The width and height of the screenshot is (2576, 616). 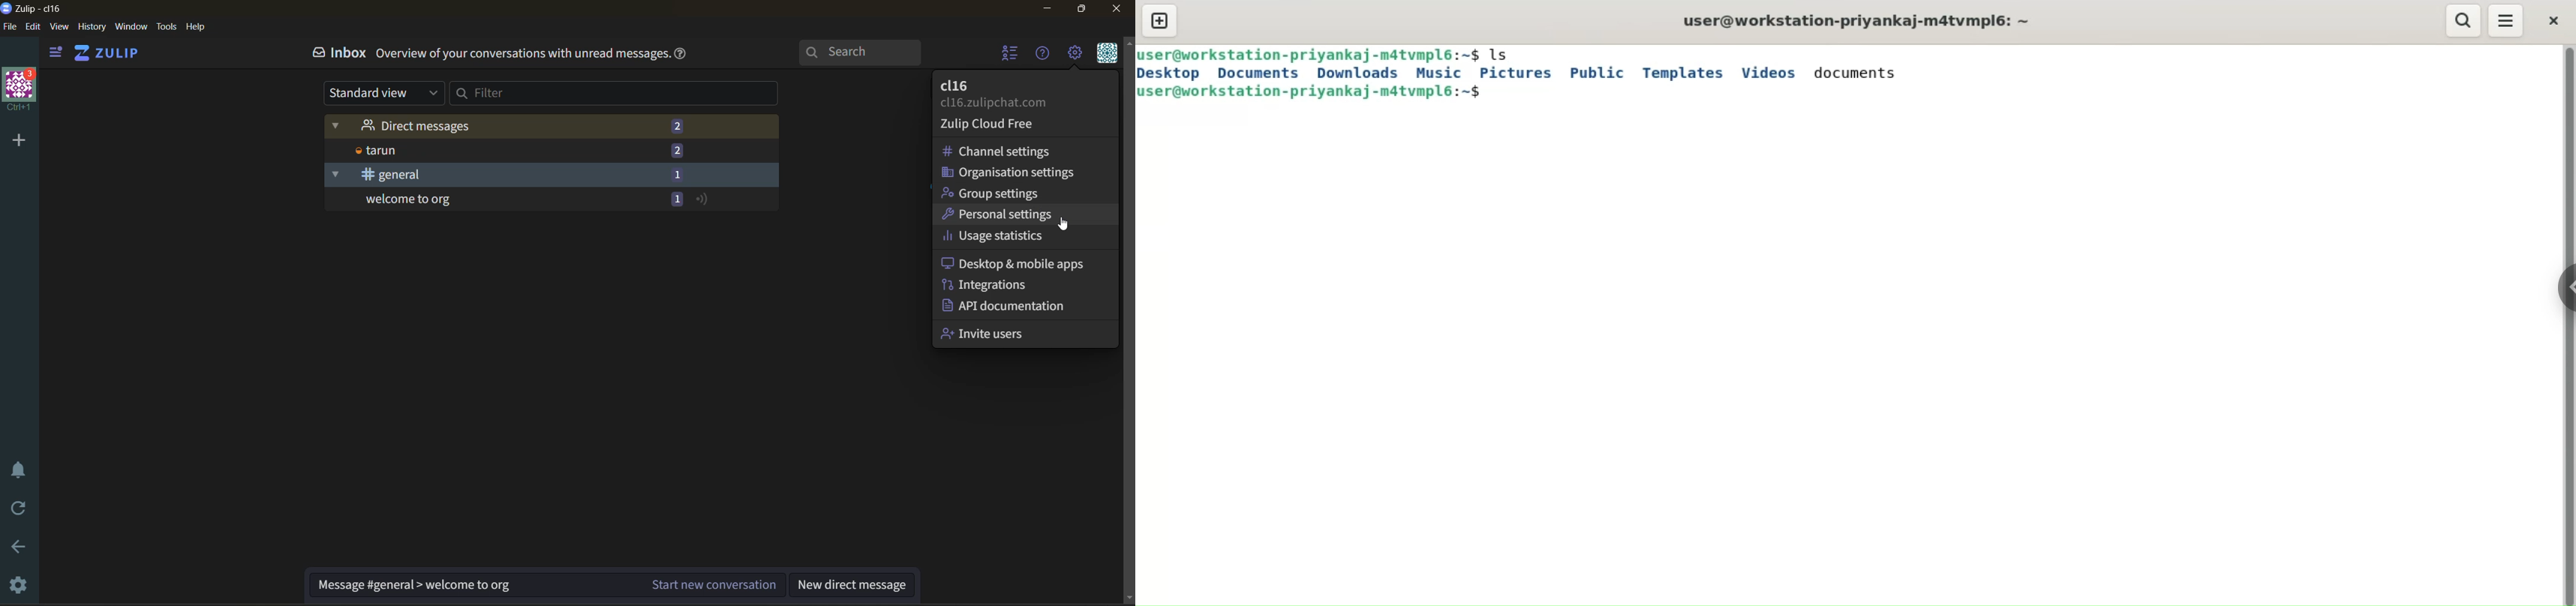 I want to click on search, so click(x=861, y=53).